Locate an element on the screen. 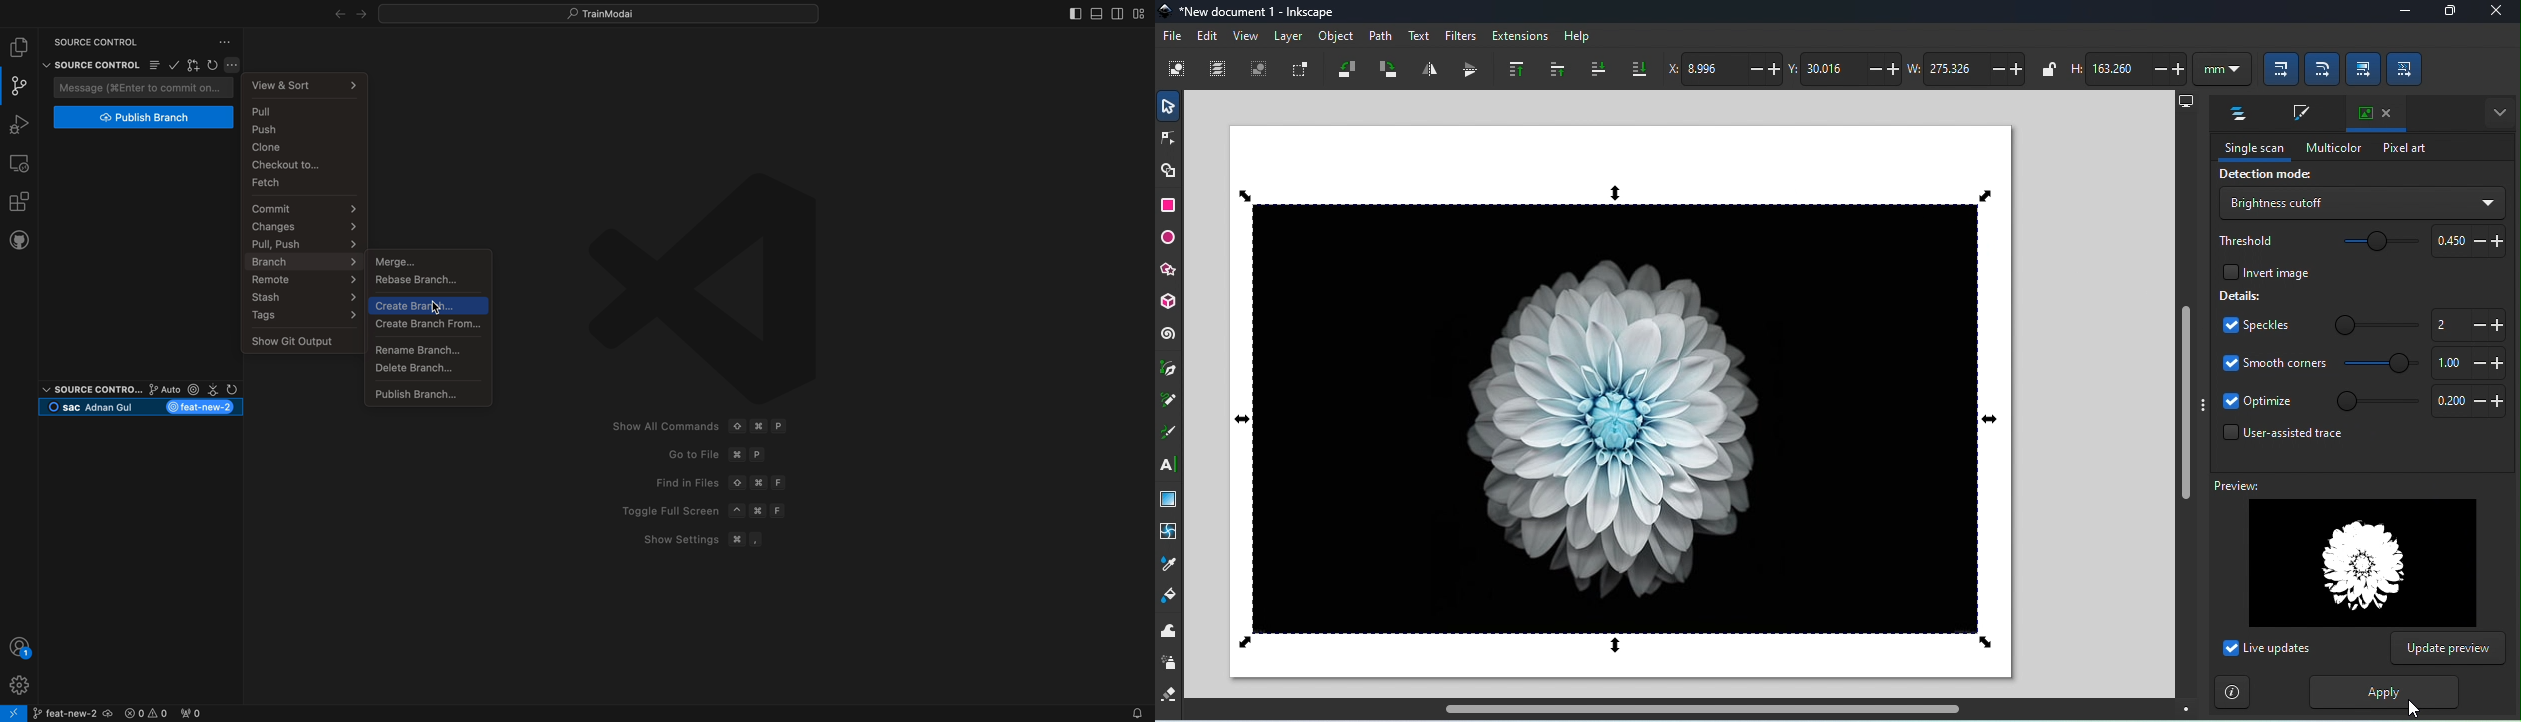 Image resolution: width=2548 pixels, height=728 pixels. ^ is located at coordinates (737, 511).